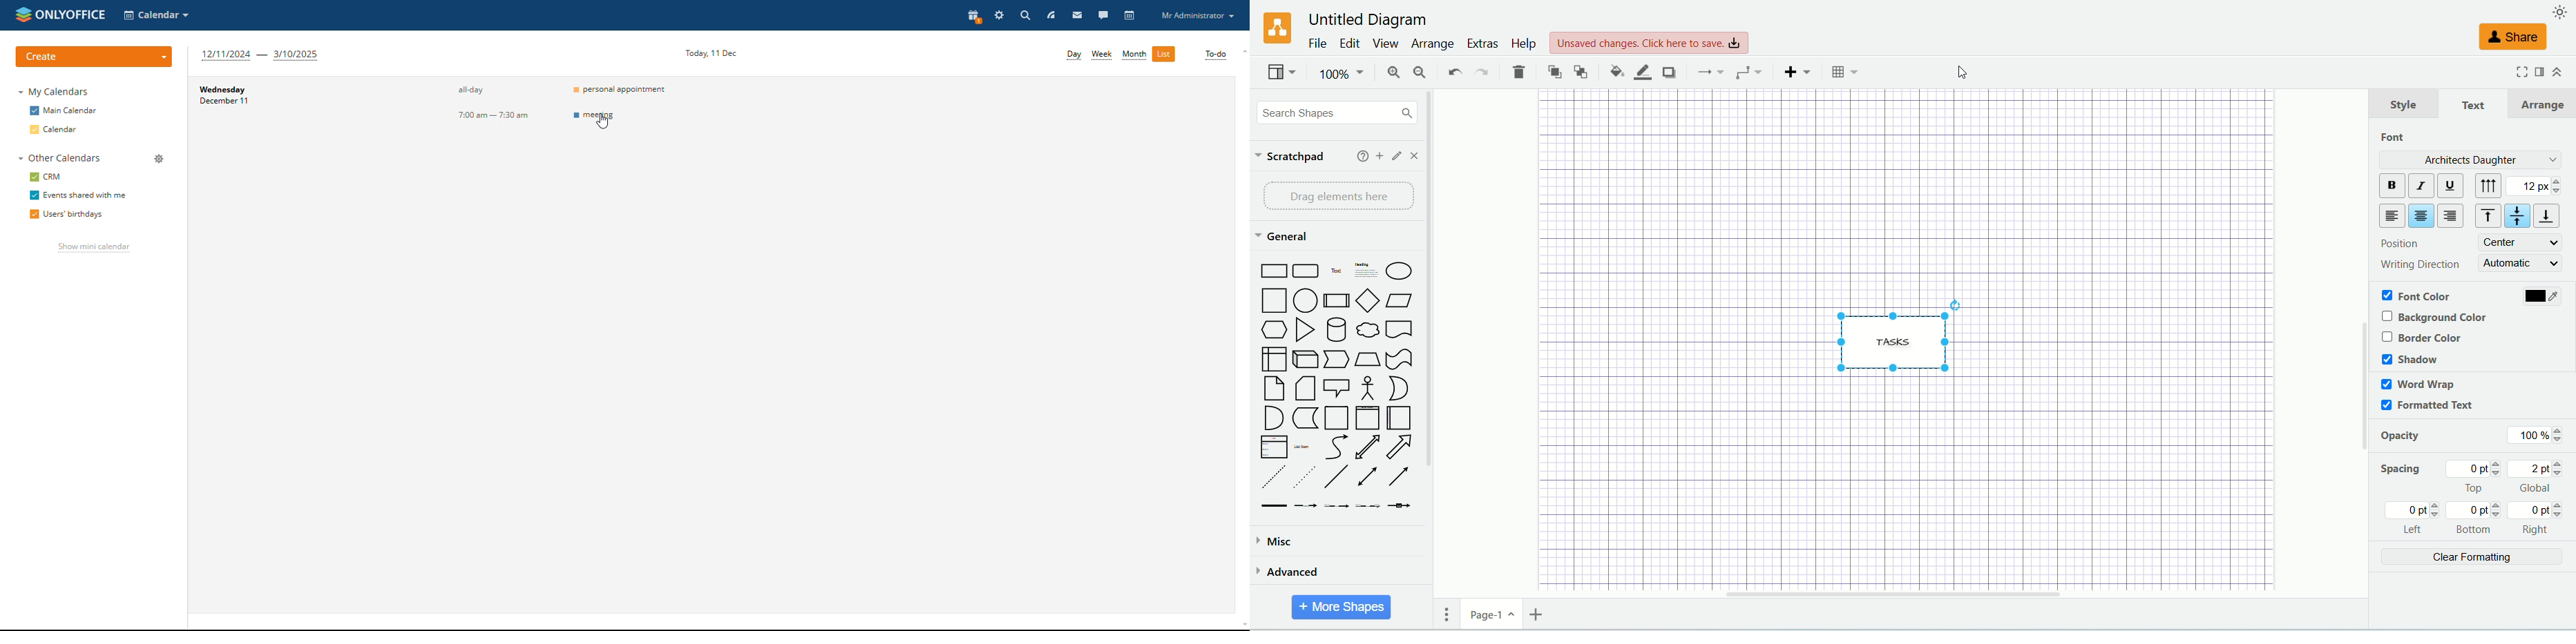 The height and width of the screenshot is (644, 2576). I want to click on font, so click(2396, 137).